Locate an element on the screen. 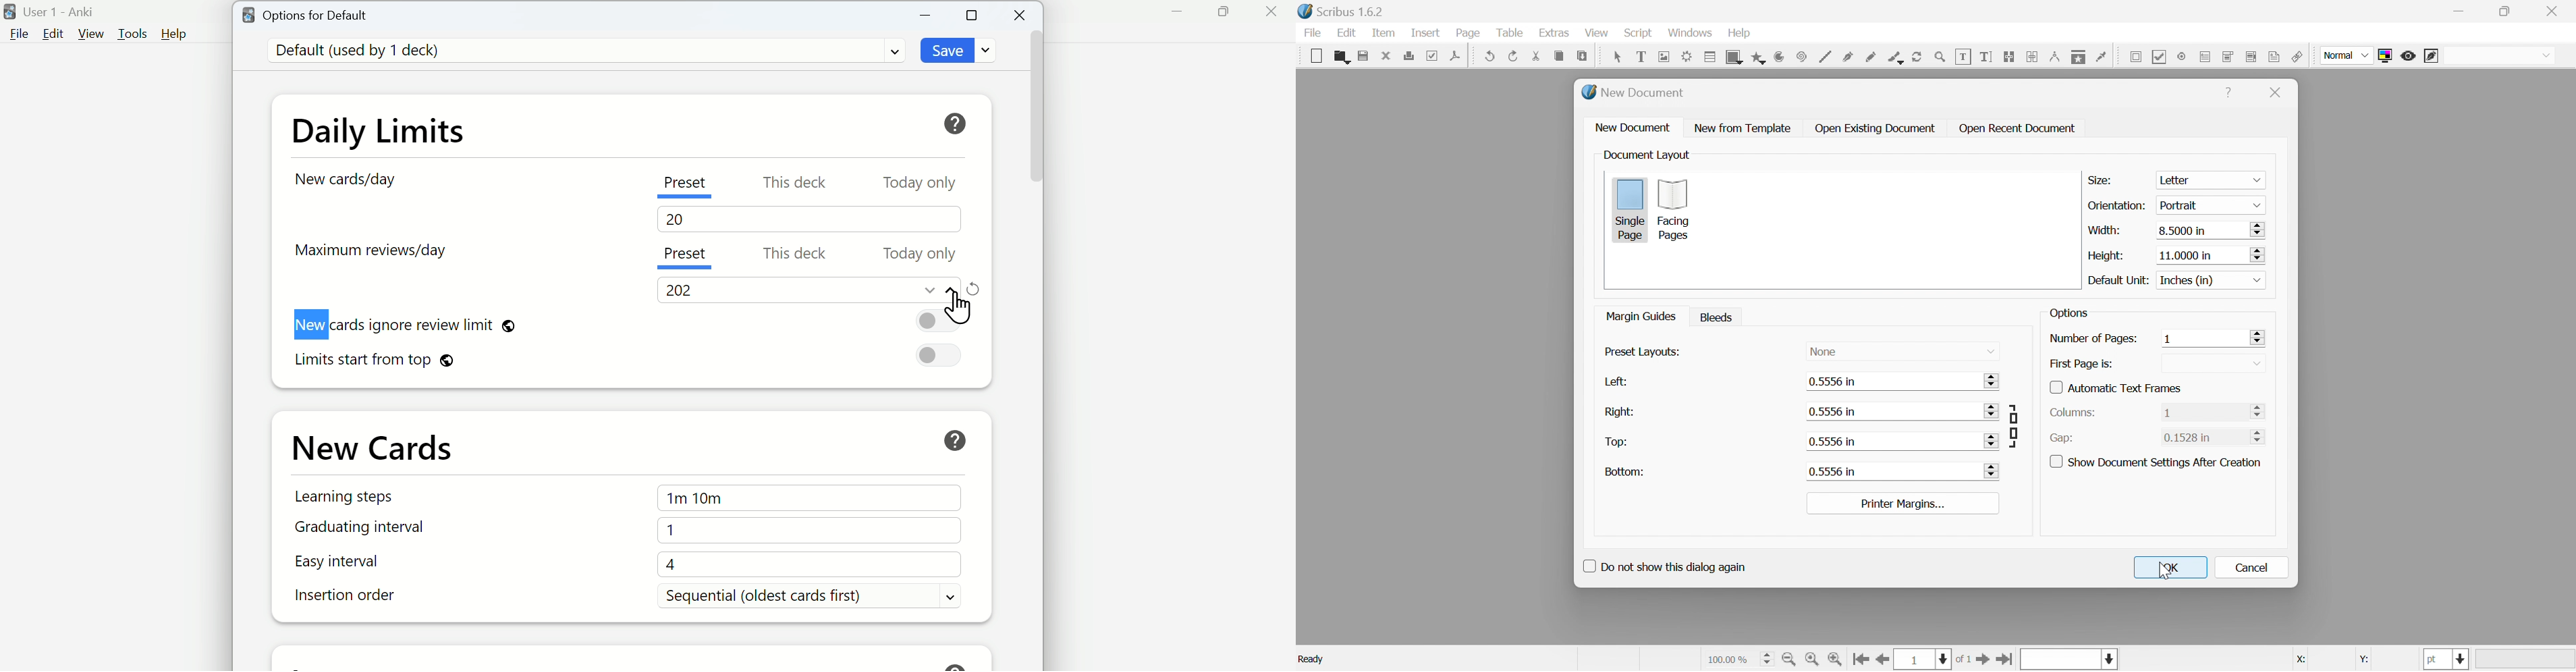 This screenshot has height=672, width=2576. table is located at coordinates (1510, 34).